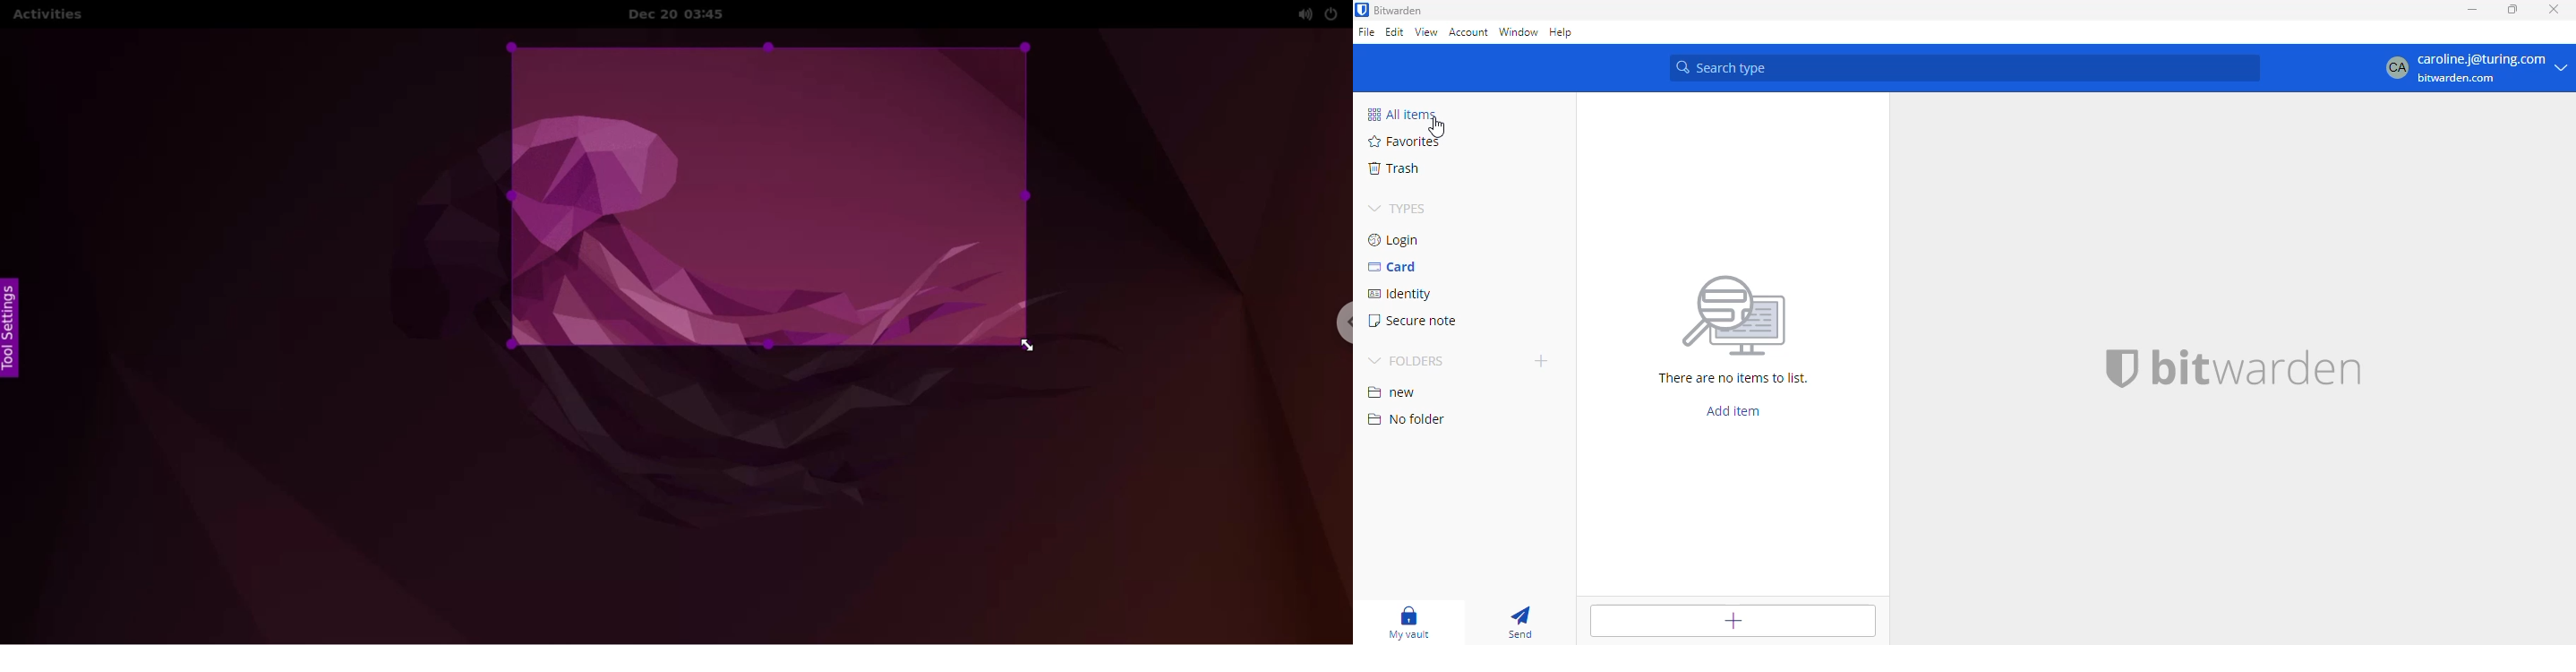  Describe the element at coordinates (1964, 67) in the screenshot. I see `search type` at that location.